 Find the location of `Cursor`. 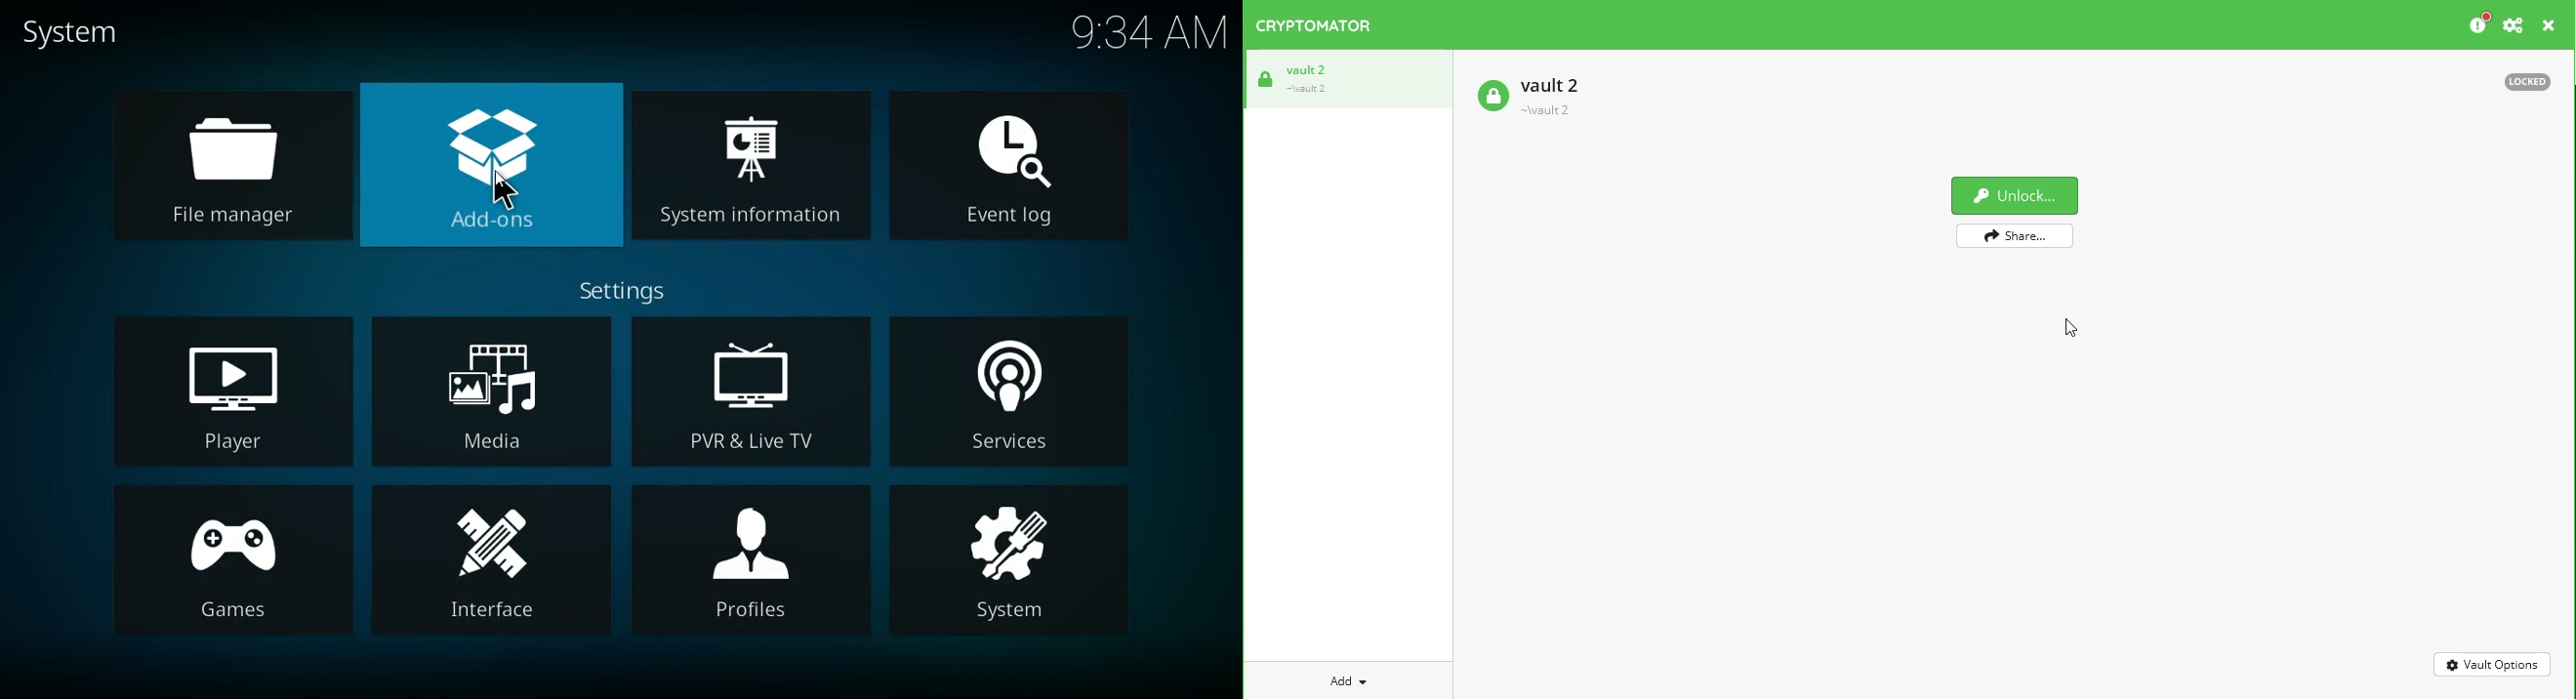

Cursor is located at coordinates (504, 191).